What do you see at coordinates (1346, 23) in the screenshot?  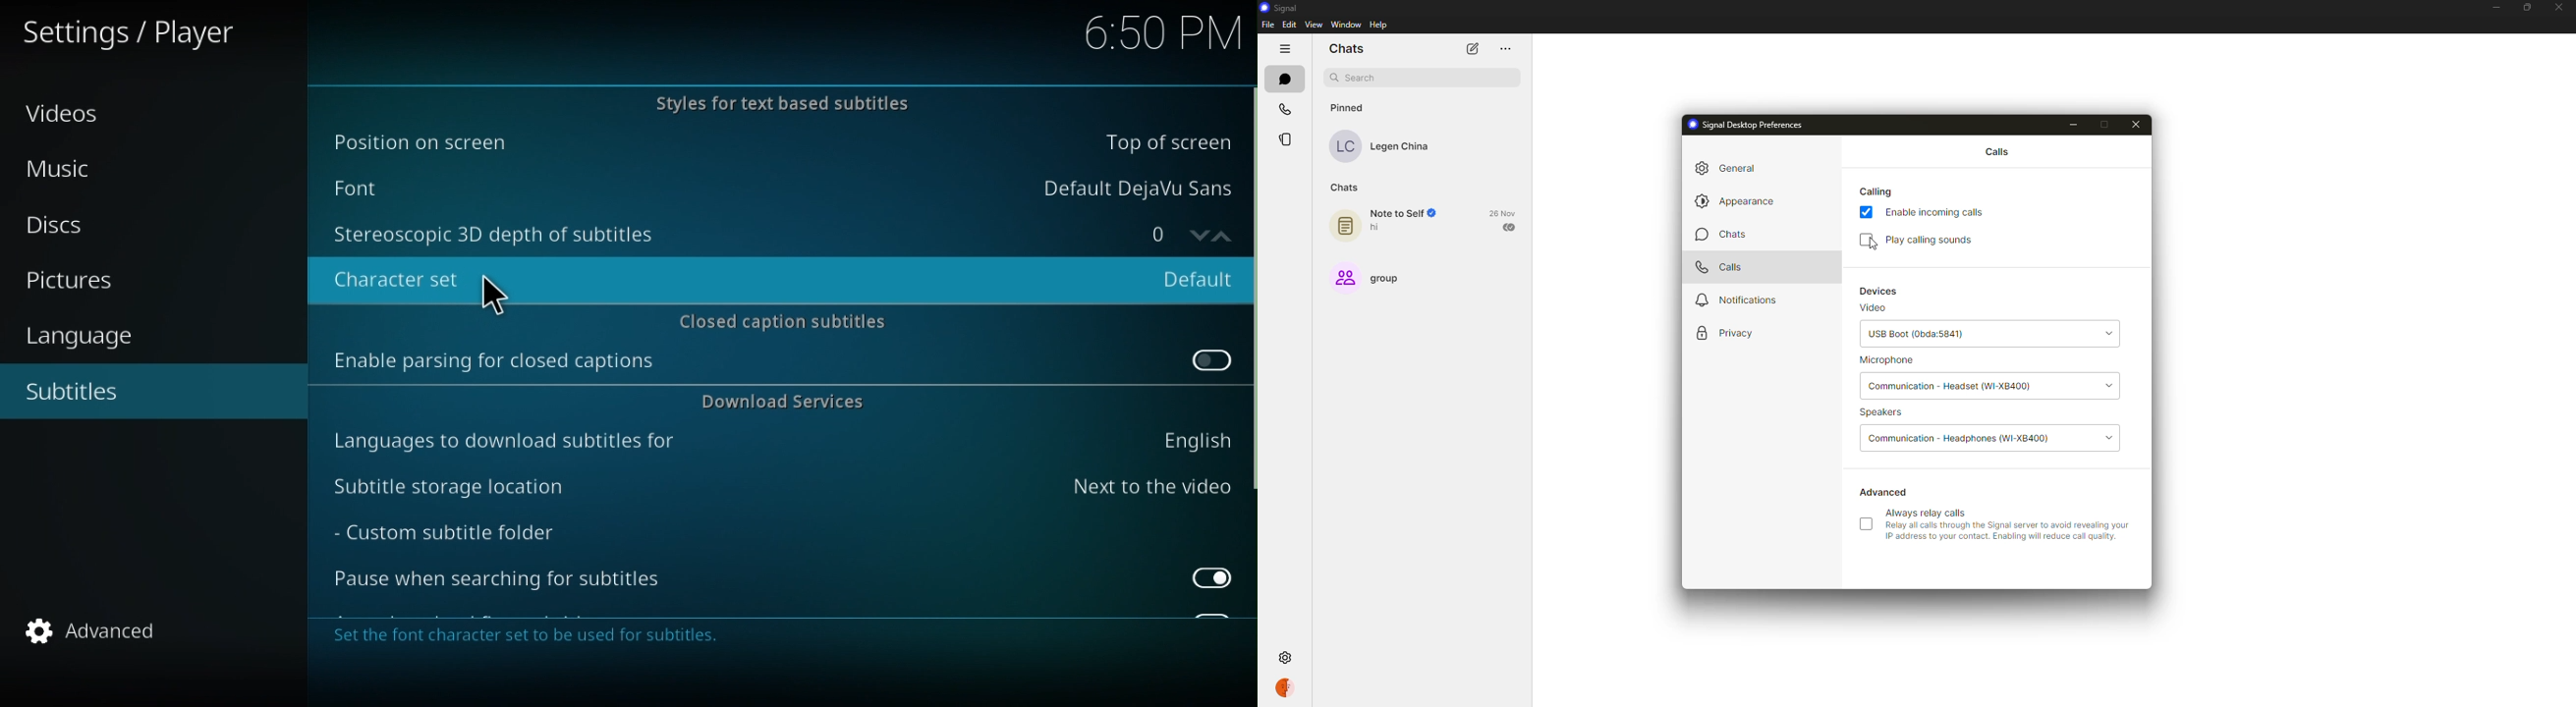 I see `window` at bounding box center [1346, 23].